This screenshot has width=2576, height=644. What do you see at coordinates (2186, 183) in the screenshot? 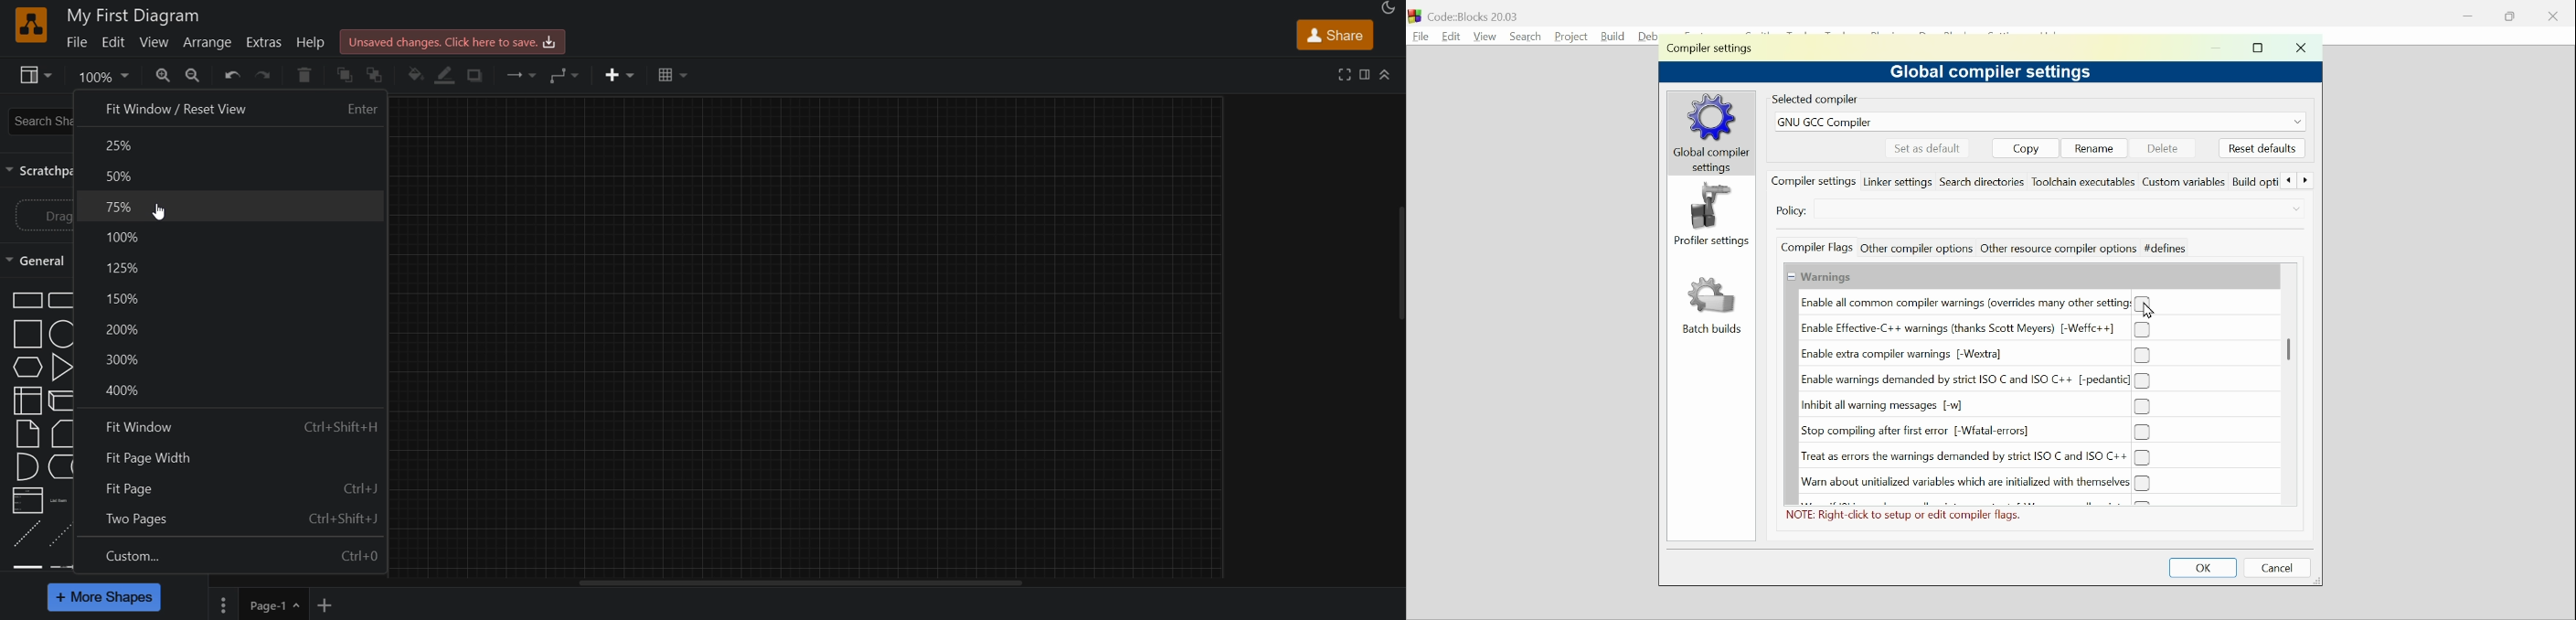
I see `Custom variables` at bounding box center [2186, 183].